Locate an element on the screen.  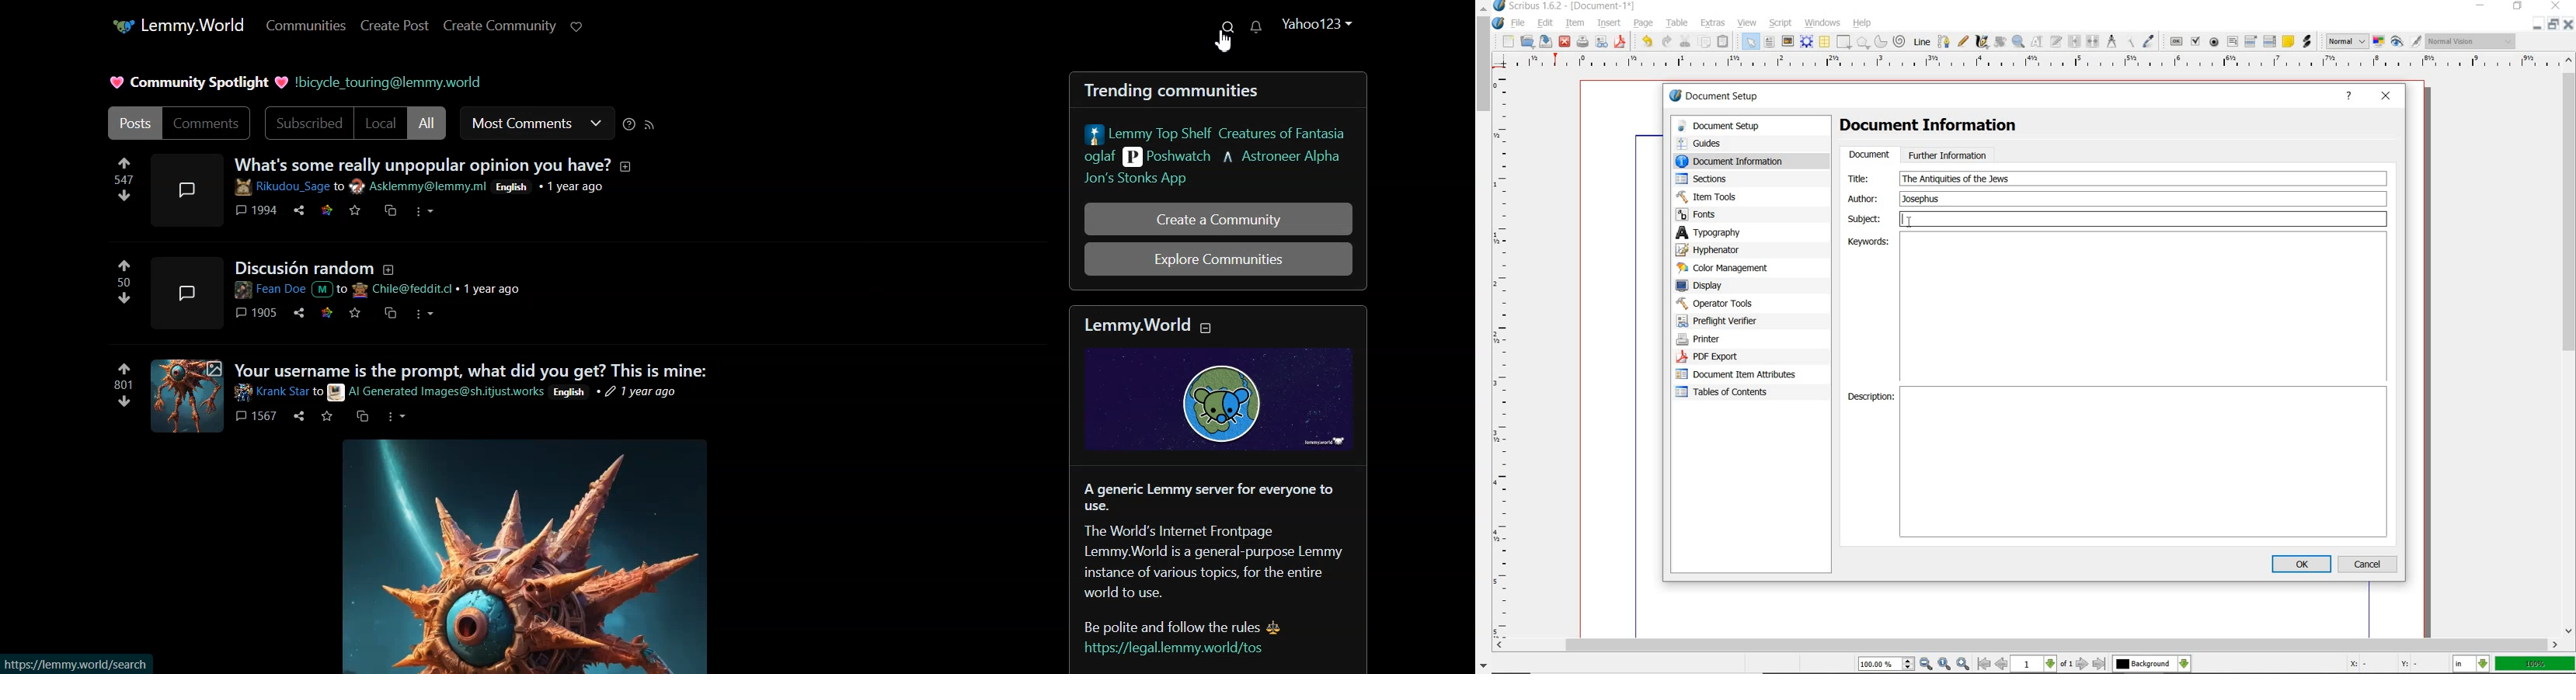
scrollbar is located at coordinates (2027, 646).